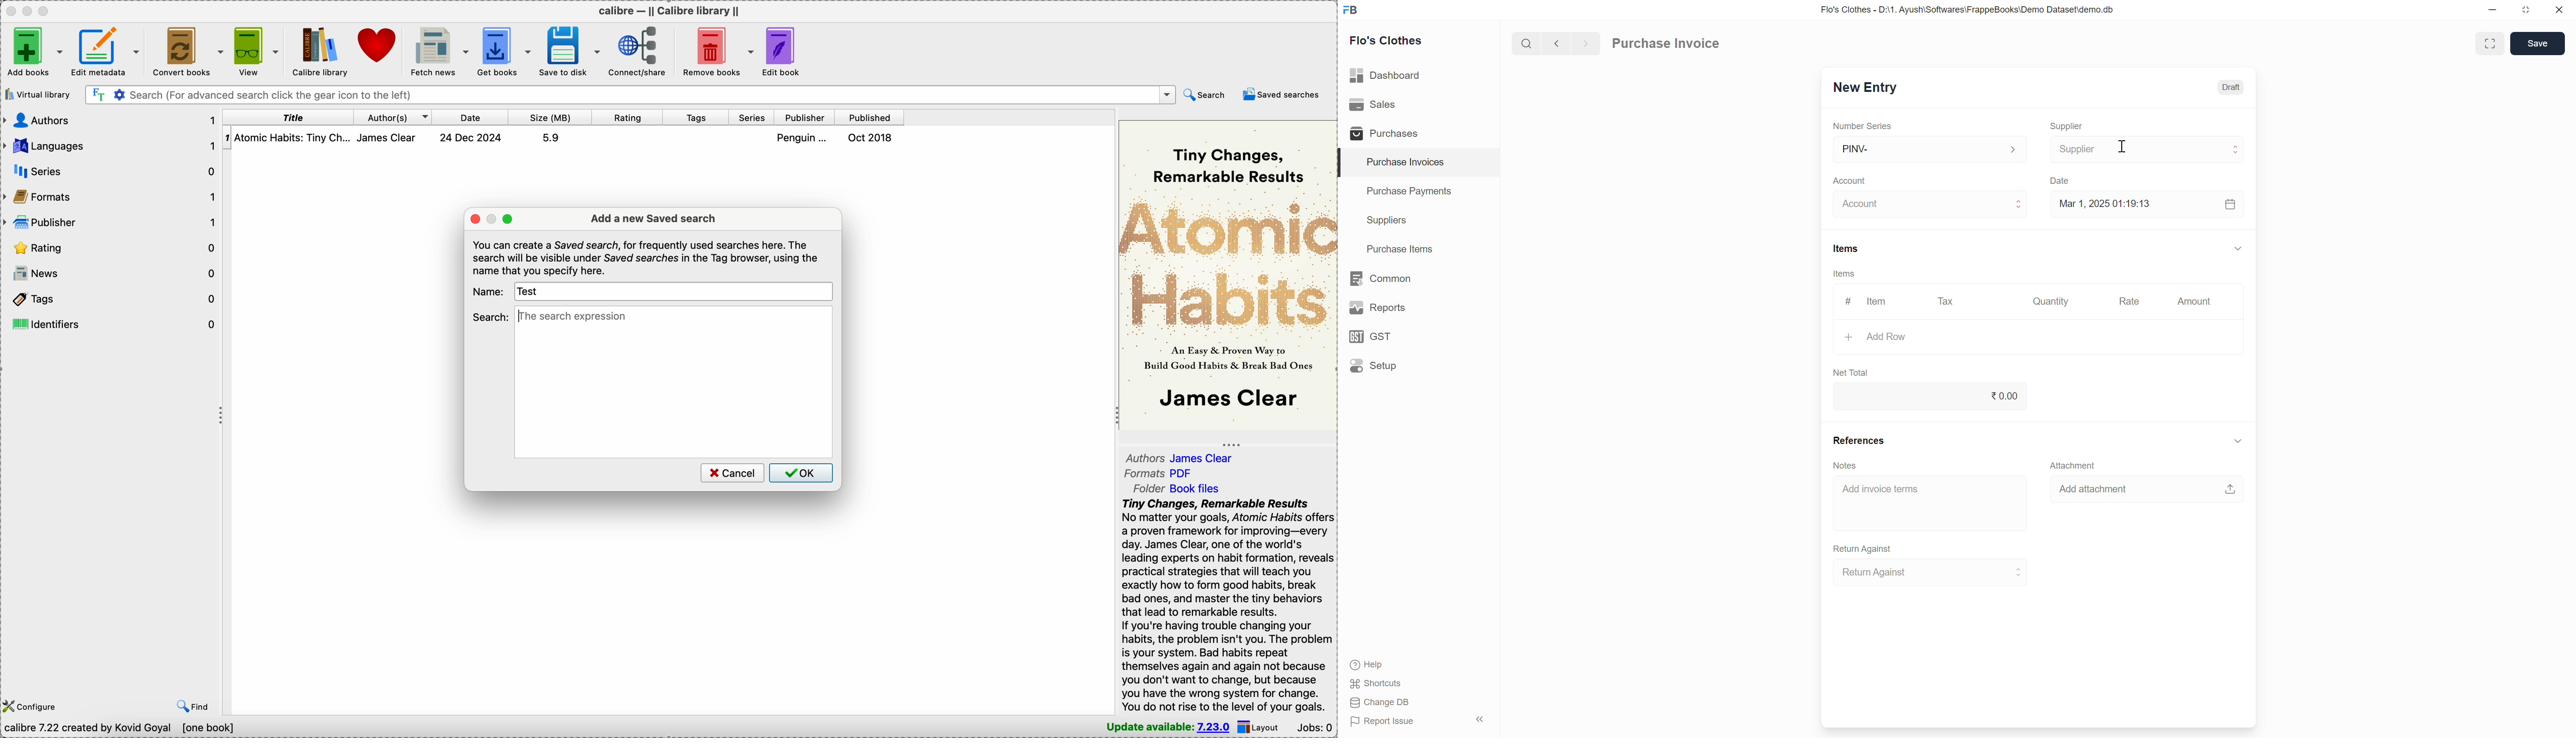 This screenshot has width=2576, height=756. I want to click on Attachment, so click(2070, 463).